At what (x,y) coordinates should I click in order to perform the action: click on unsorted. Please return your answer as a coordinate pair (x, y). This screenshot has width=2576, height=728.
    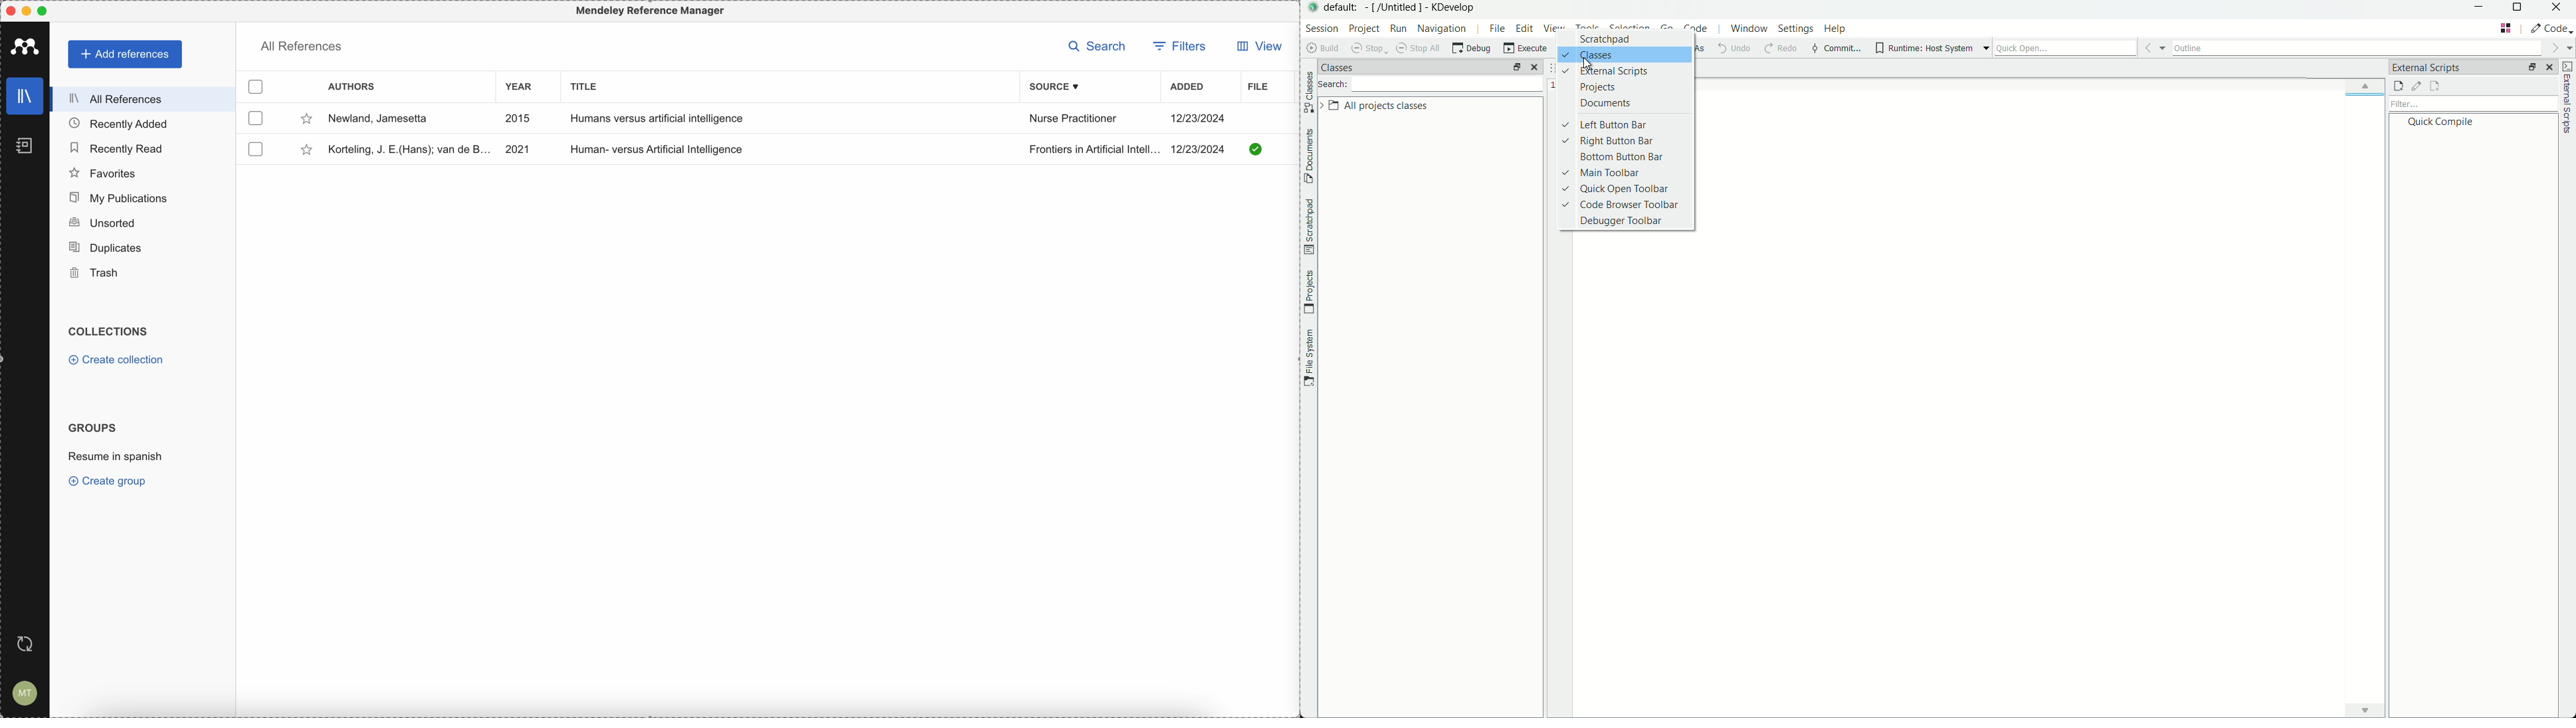
    Looking at the image, I should click on (103, 222).